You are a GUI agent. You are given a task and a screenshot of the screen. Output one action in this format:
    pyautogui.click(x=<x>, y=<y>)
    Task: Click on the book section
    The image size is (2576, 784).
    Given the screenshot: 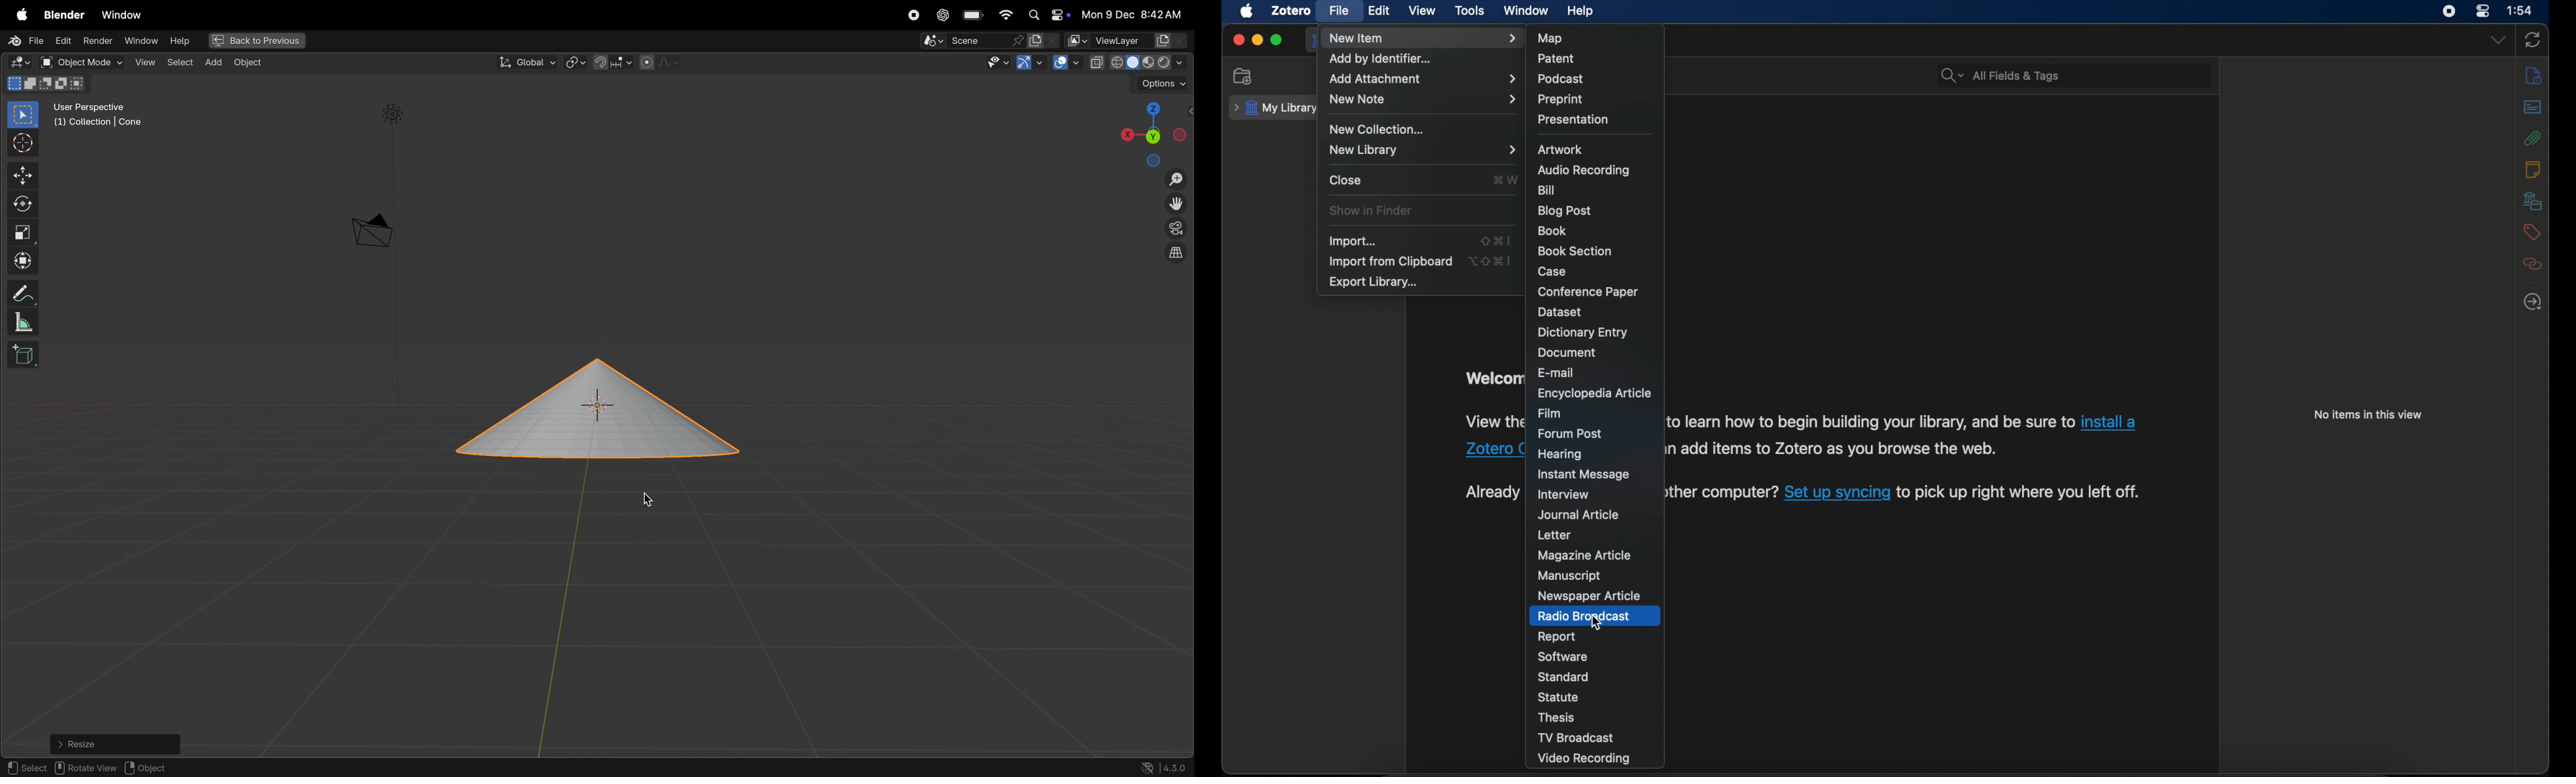 What is the action you would take?
    pyautogui.click(x=1575, y=252)
    